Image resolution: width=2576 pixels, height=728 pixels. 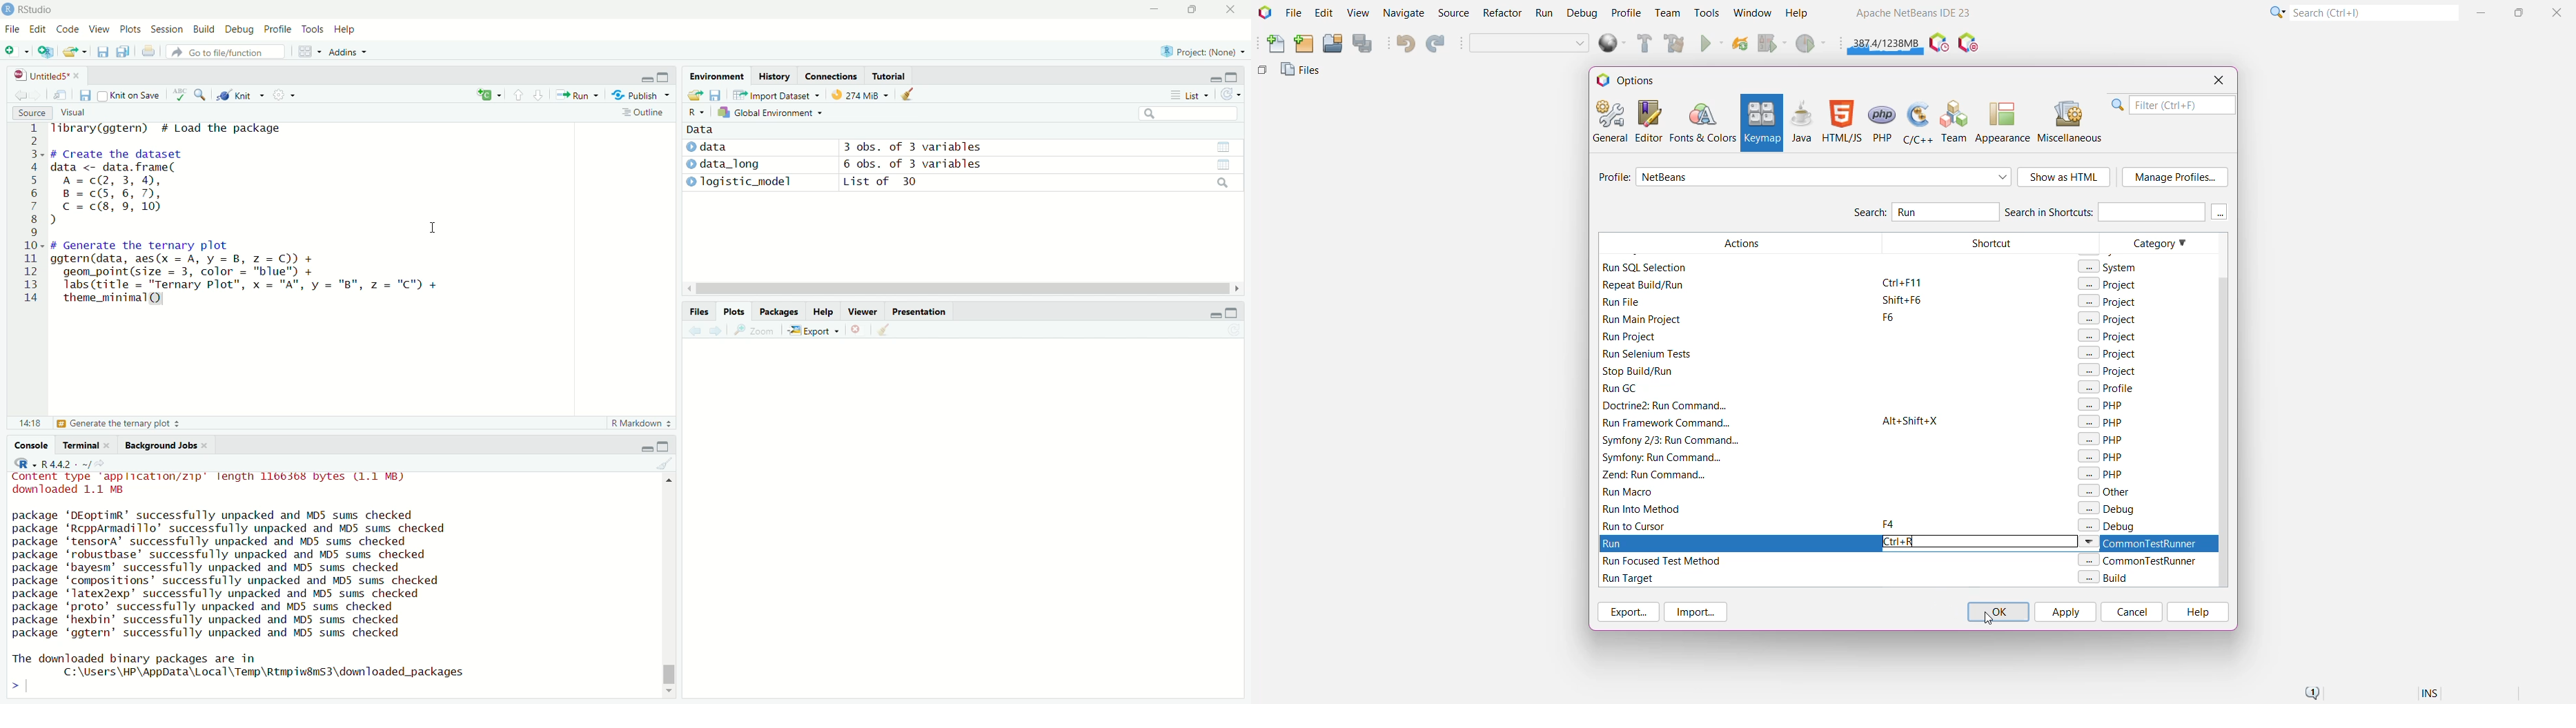 What do you see at coordinates (18, 93) in the screenshot?
I see `back` at bounding box center [18, 93].